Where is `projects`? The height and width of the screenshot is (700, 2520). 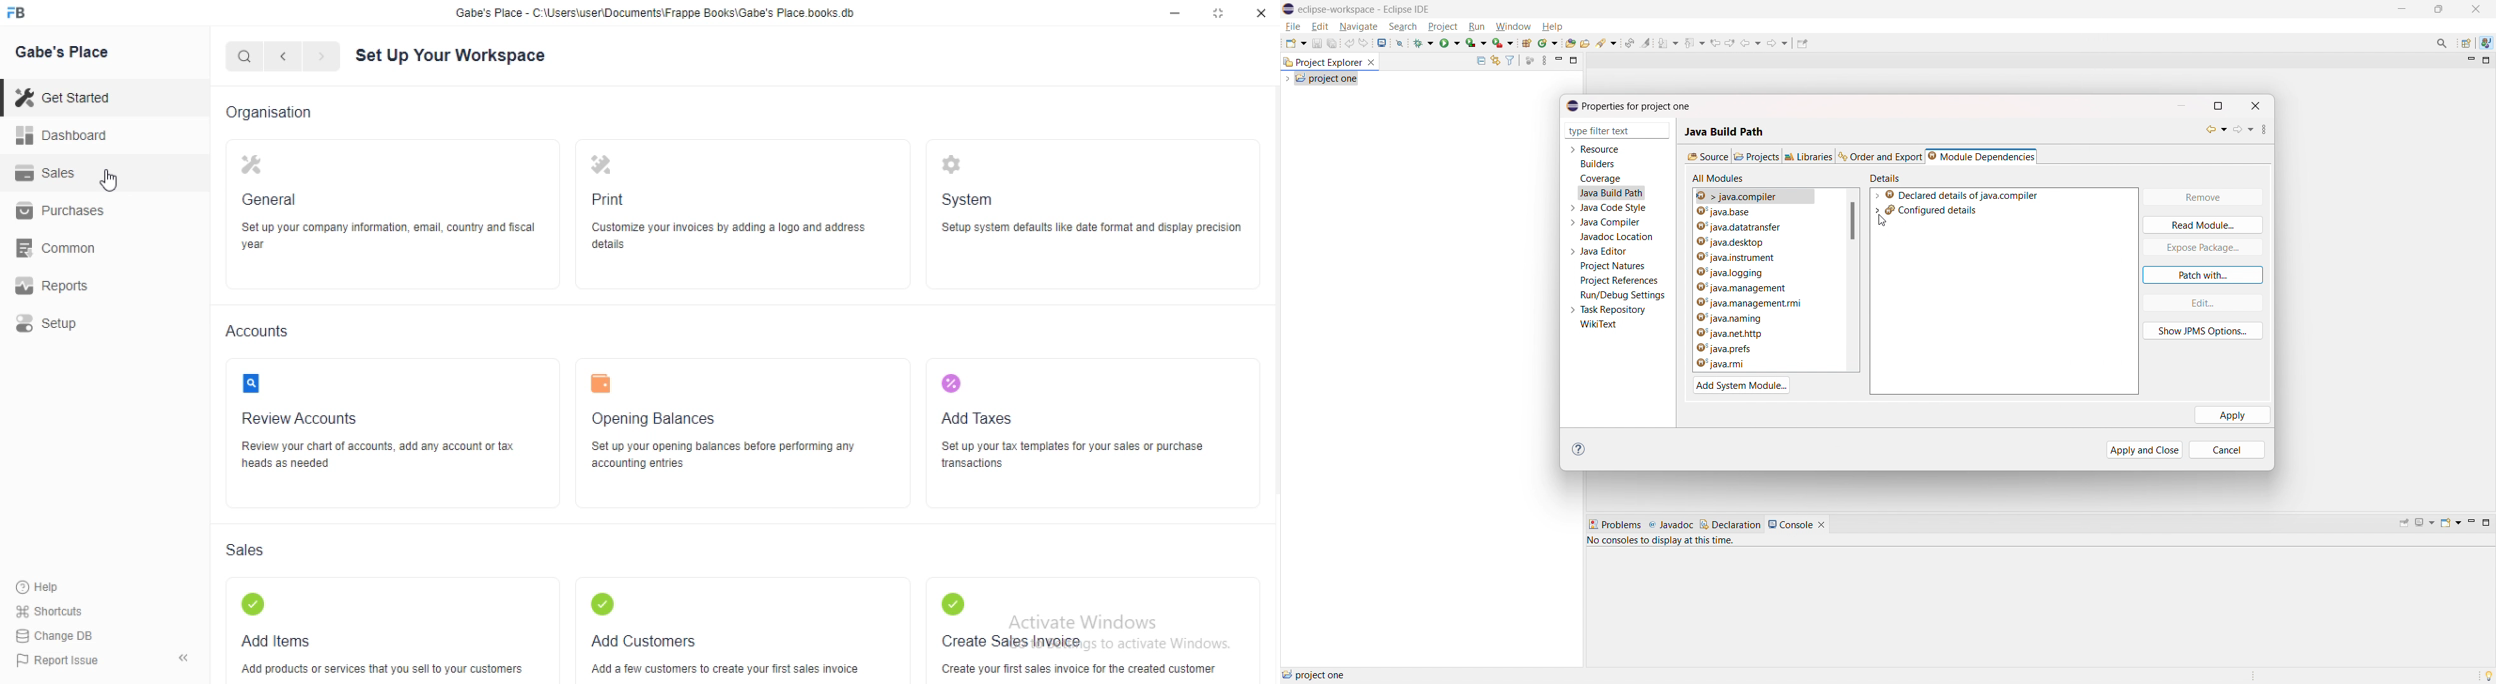
projects is located at coordinates (1756, 156).